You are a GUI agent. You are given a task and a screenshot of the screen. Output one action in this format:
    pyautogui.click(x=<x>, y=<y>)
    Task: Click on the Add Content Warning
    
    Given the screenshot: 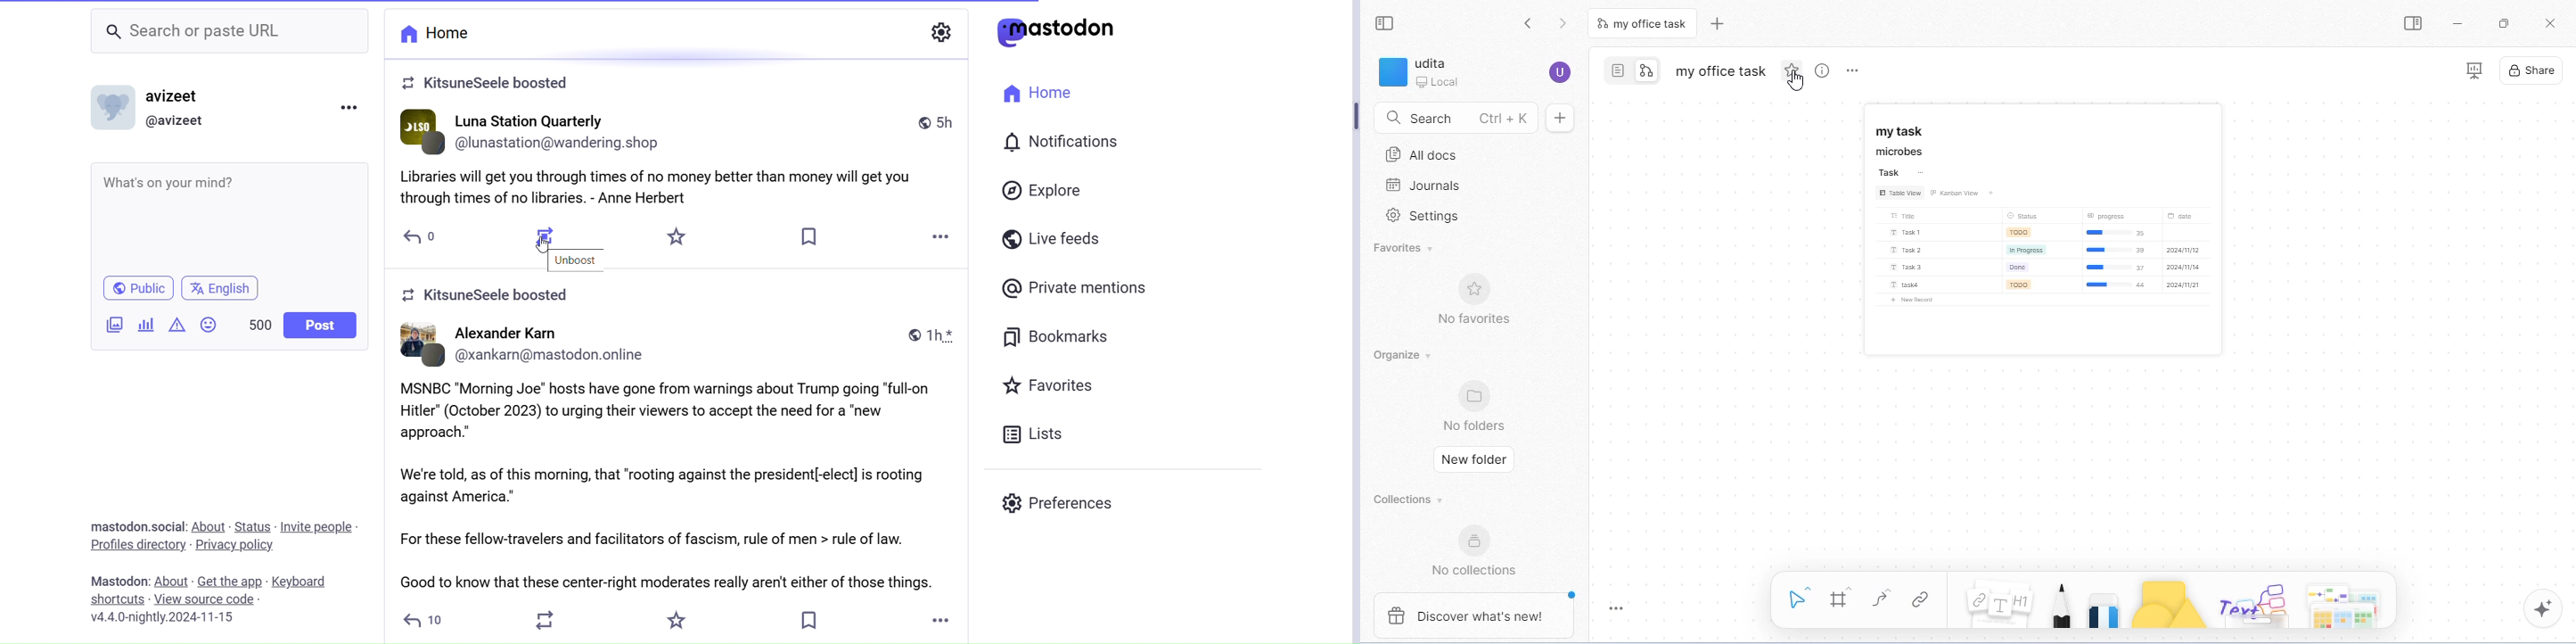 What is the action you would take?
    pyautogui.click(x=176, y=325)
    